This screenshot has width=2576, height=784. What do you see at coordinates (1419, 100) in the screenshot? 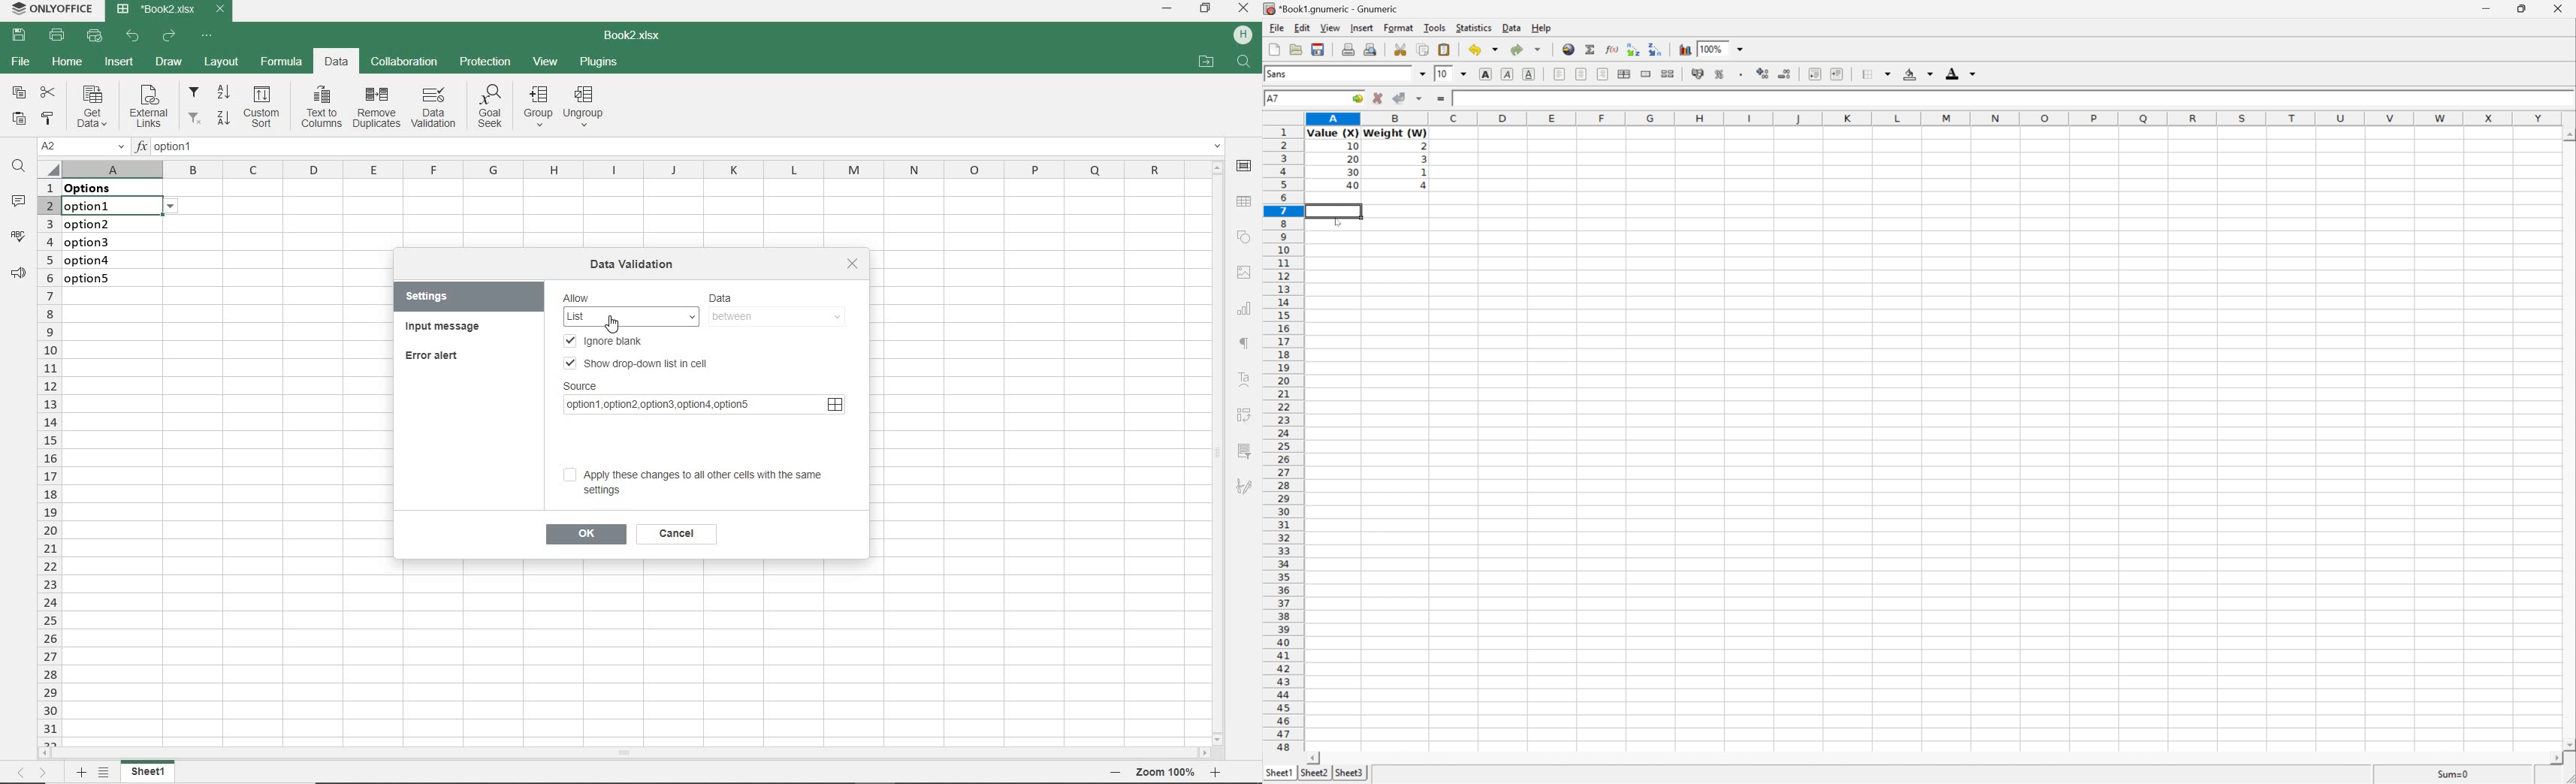
I see `Accept changes in multiple cells` at bounding box center [1419, 100].